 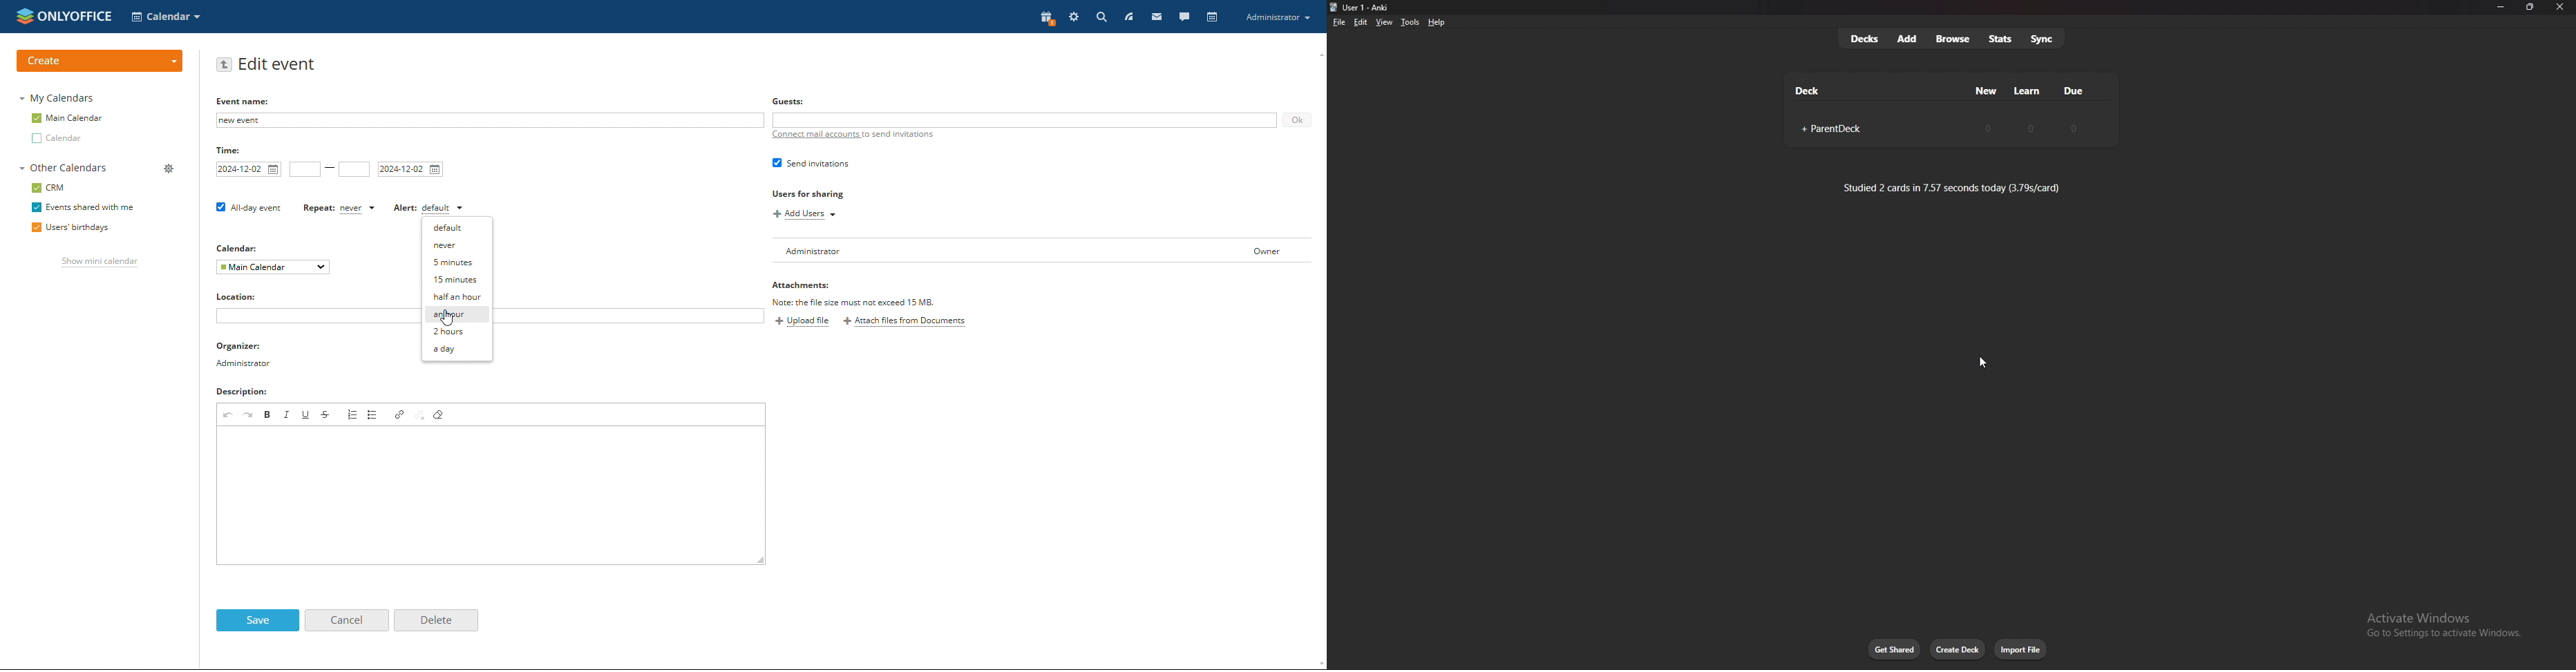 I want to click on calendar, so click(x=1213, y=17).